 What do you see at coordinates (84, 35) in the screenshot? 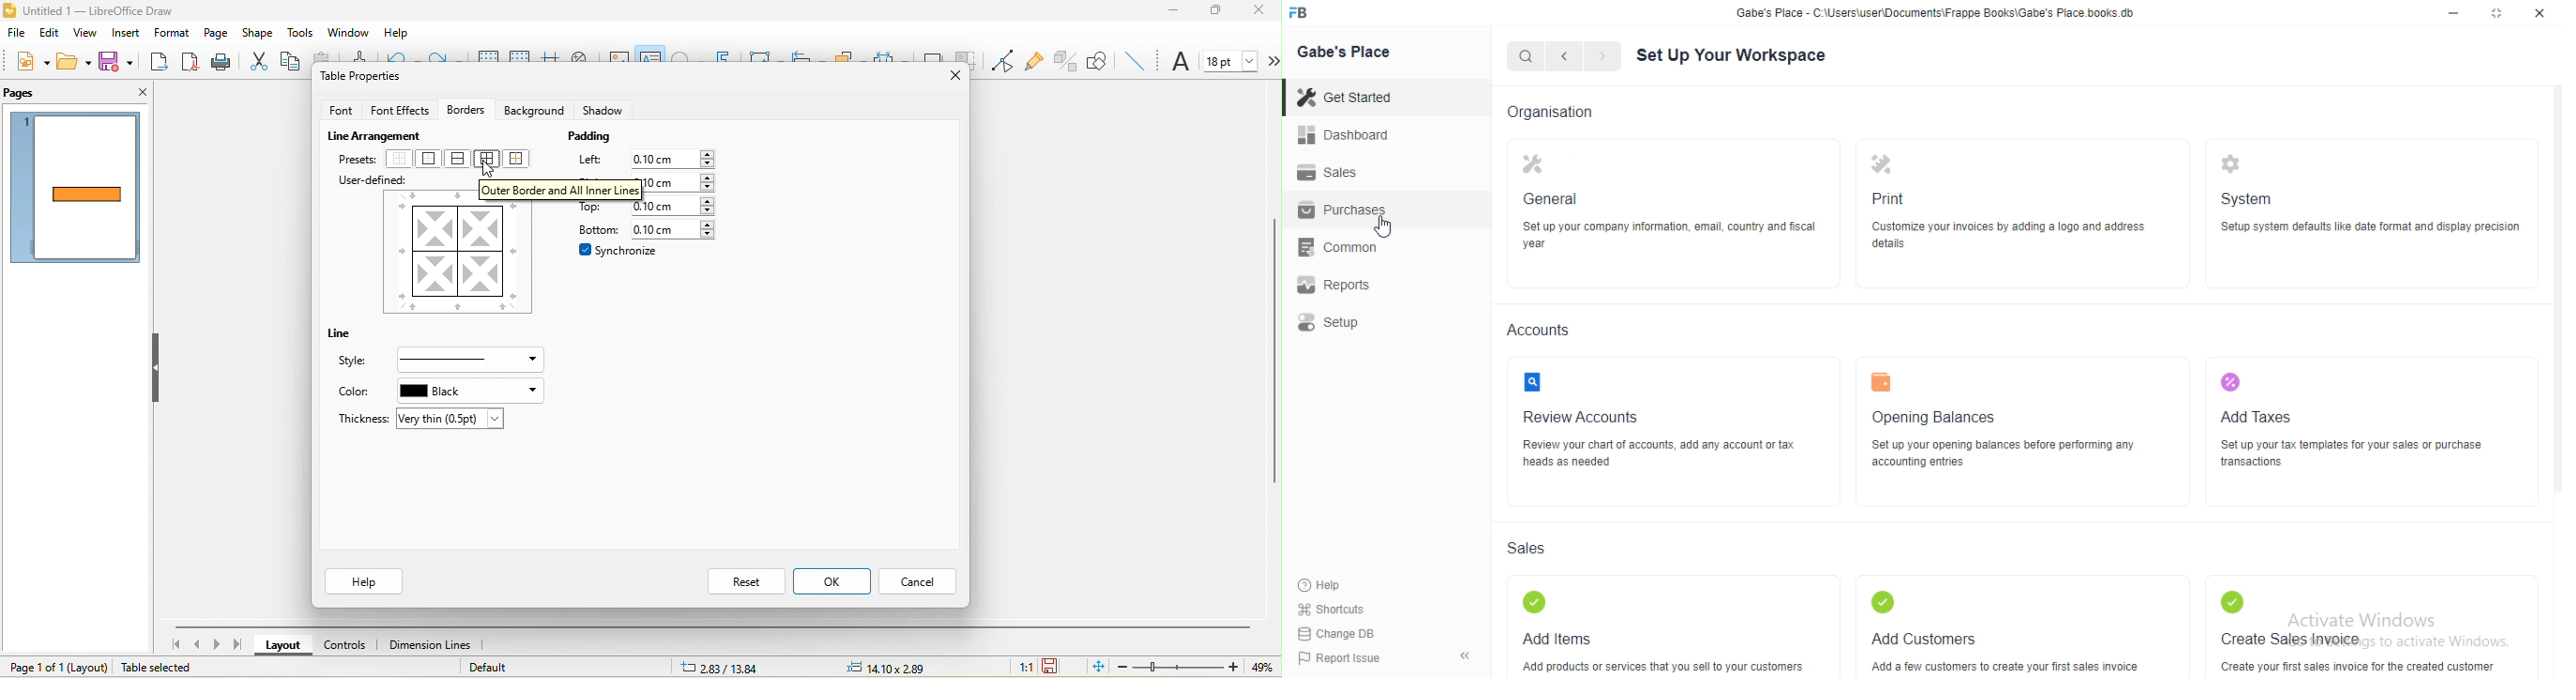
I see `view` at bounding box center [84, 35].